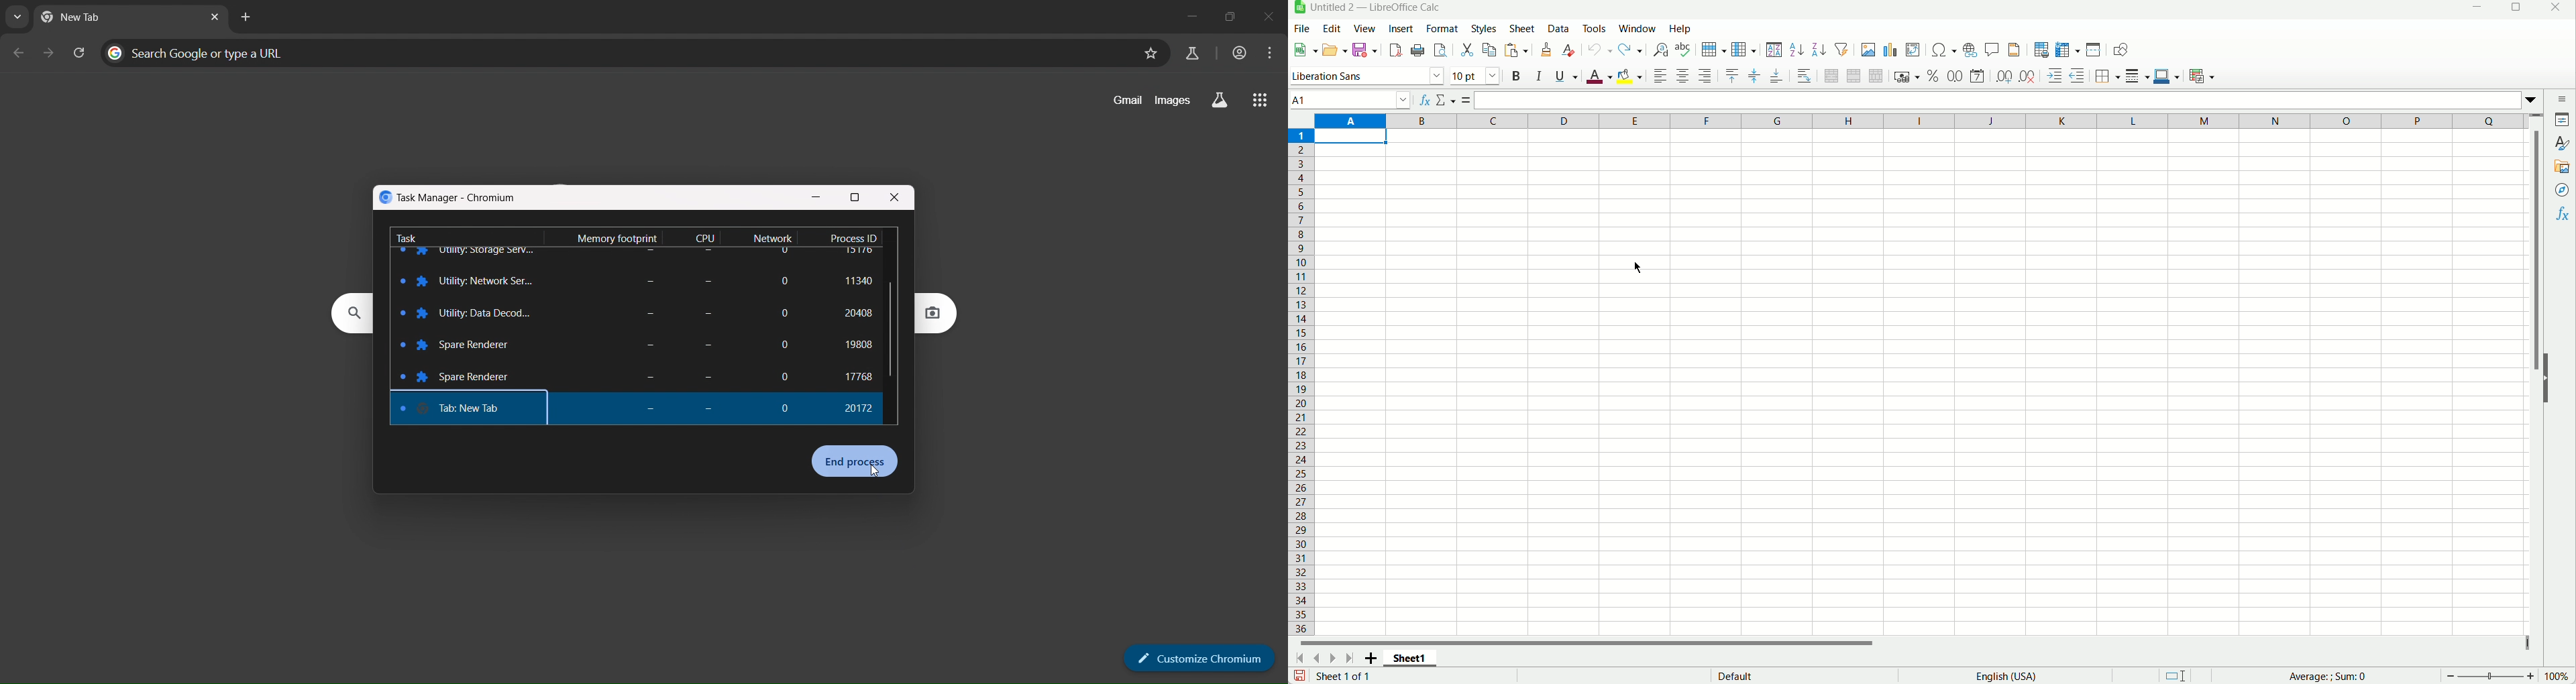 This screenshot has height=700, width=2576. What do you see at coordinates (245, 19) in the screenshot?
I see `new tab` at bounding box center [245, 19].